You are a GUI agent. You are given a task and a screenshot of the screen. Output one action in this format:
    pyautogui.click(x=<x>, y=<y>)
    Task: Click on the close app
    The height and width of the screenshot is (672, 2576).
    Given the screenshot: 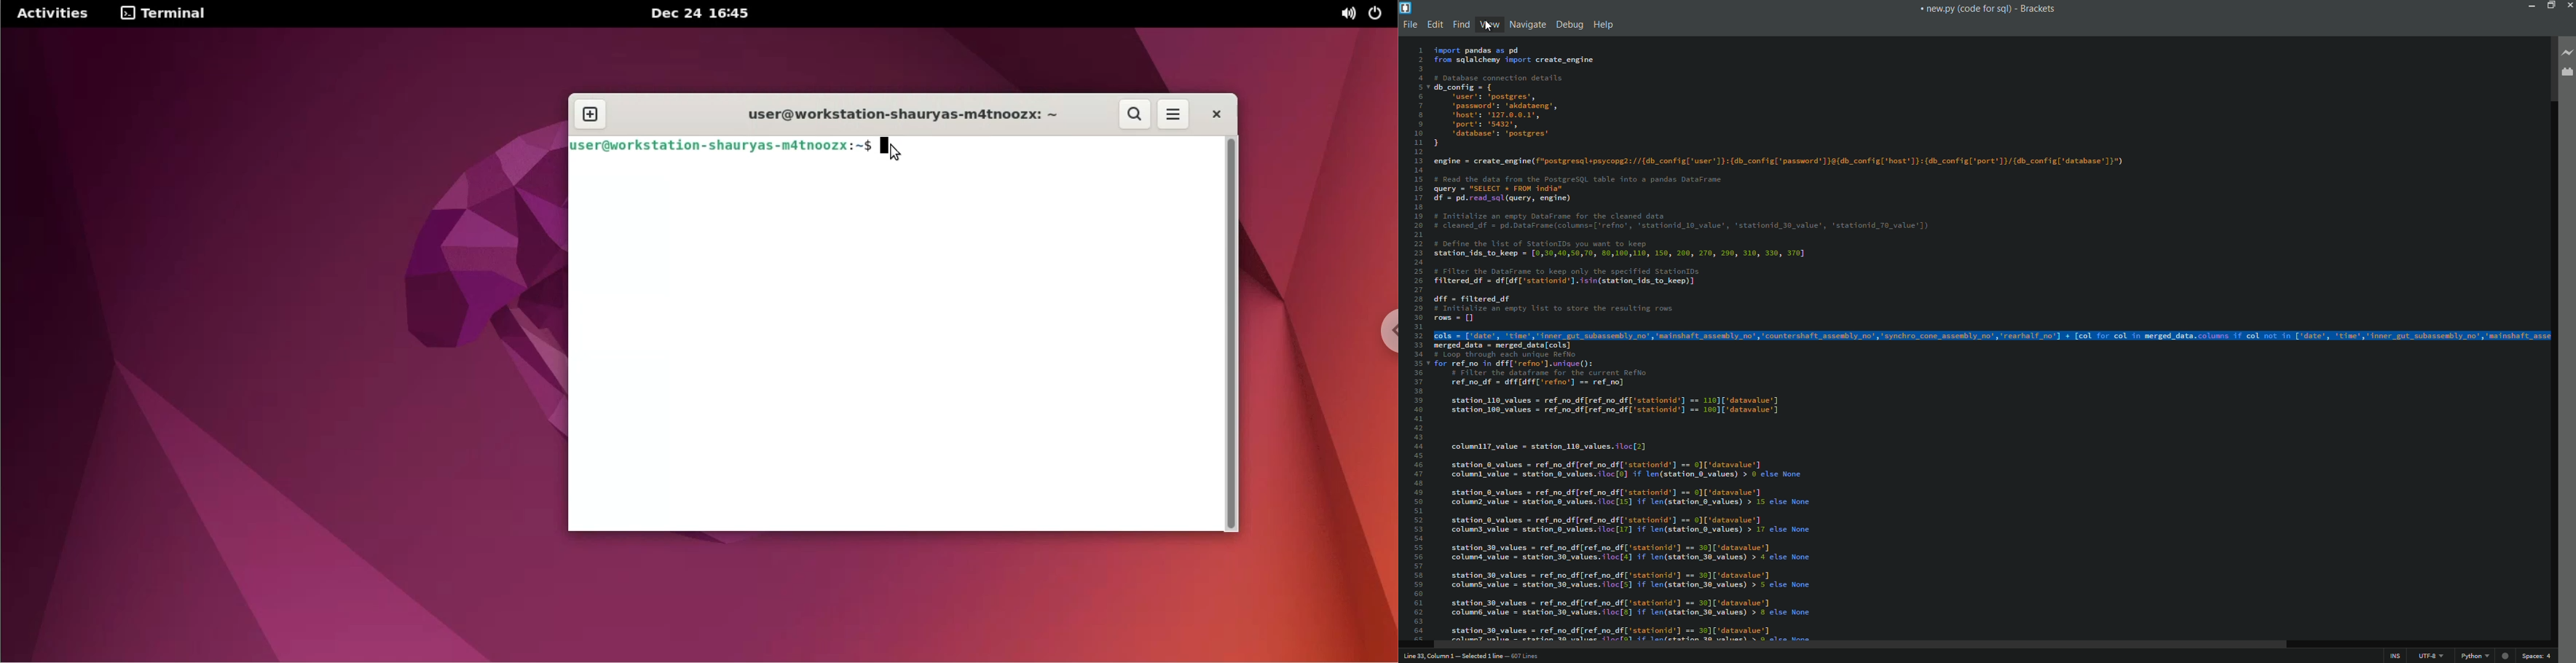 What is the action you would take?
    pyautogui.click(x=2569, y=5)
    